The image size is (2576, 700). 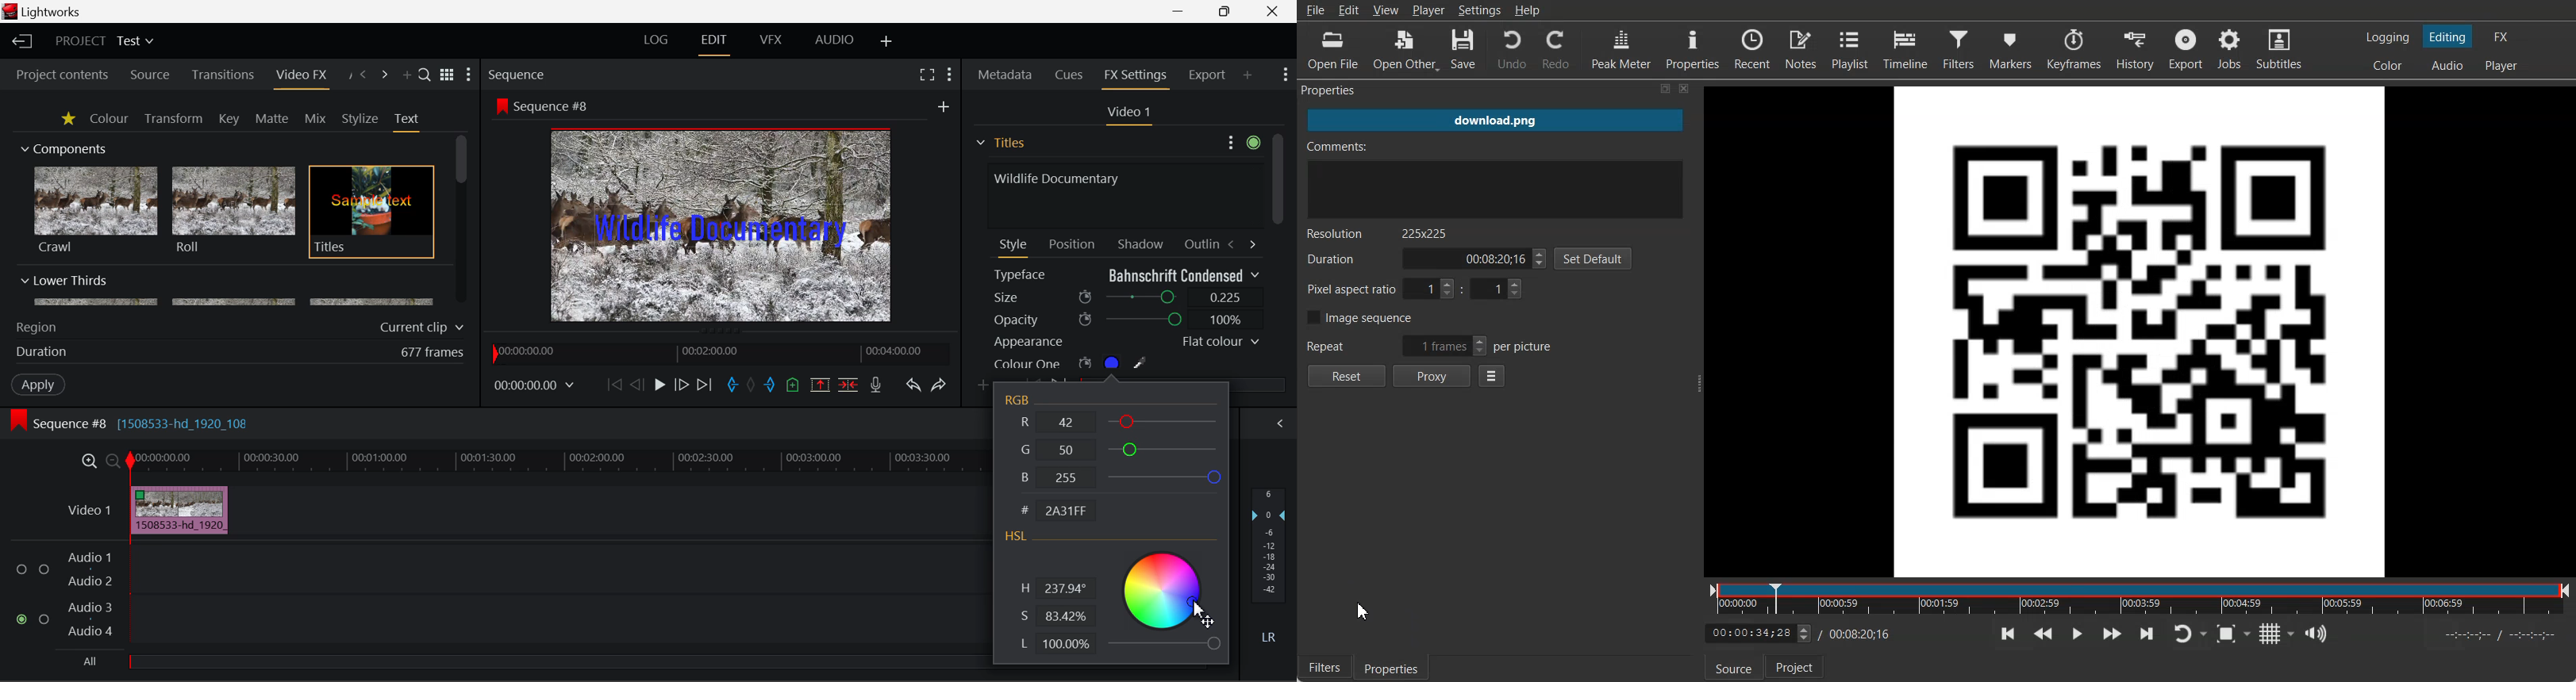 I want to click on Crawl, so click(x=96, y=210).